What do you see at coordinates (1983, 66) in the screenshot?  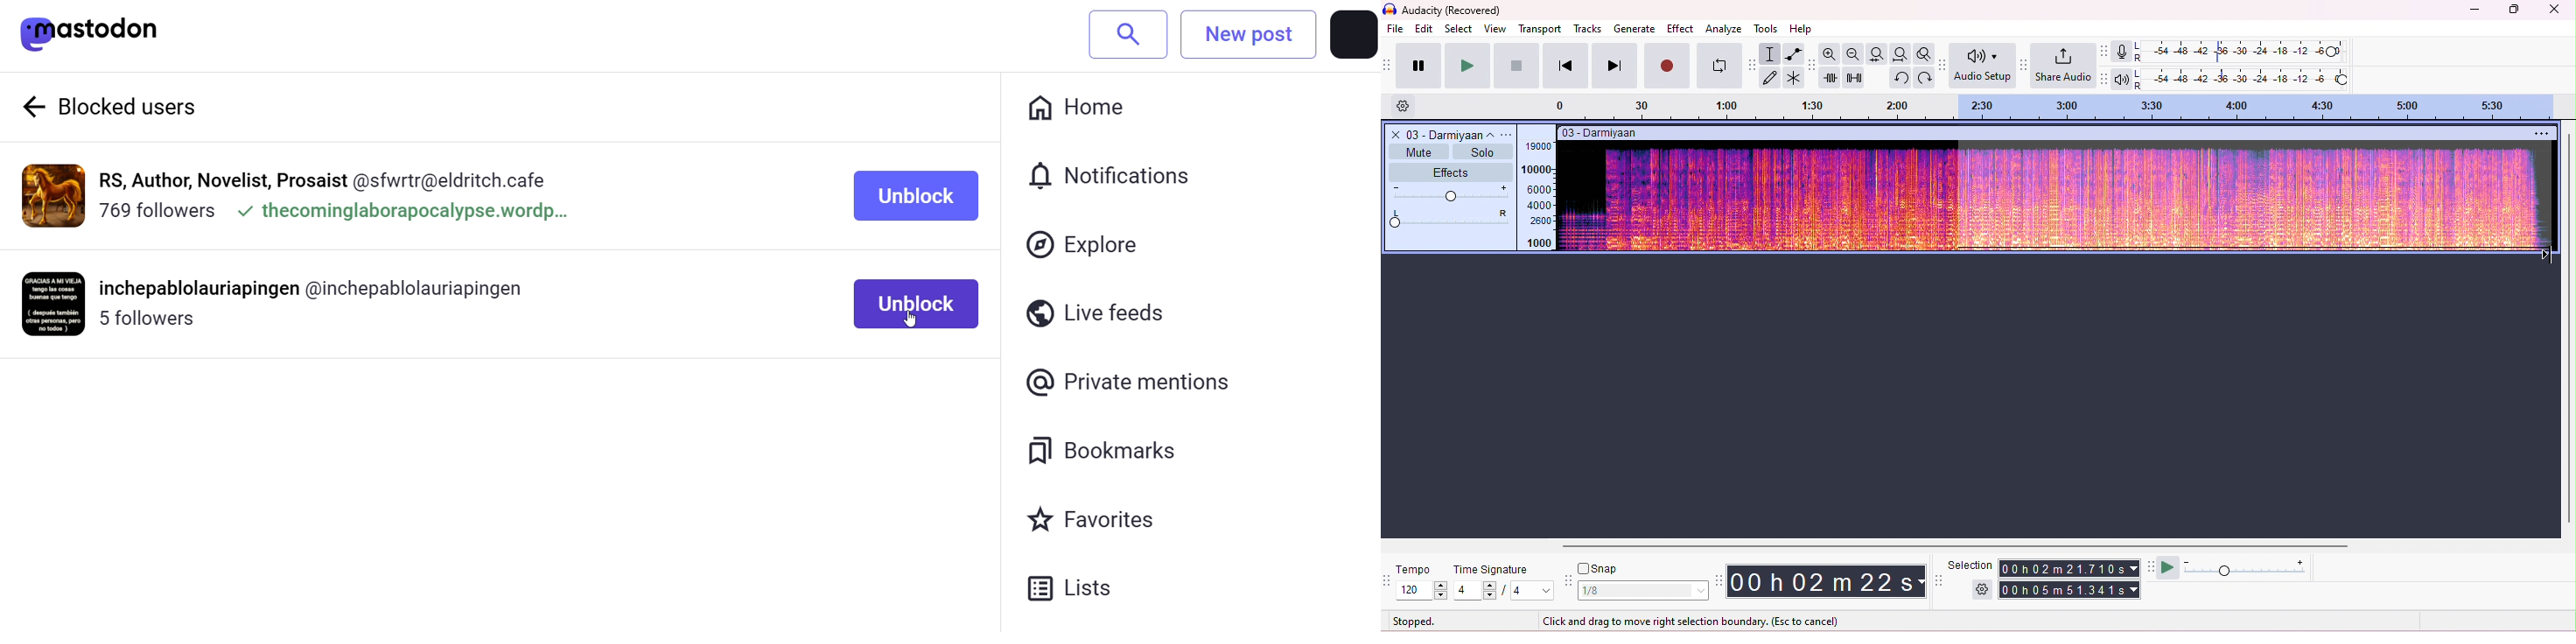 I see `audio setup` at bounding box center [1983, 66].